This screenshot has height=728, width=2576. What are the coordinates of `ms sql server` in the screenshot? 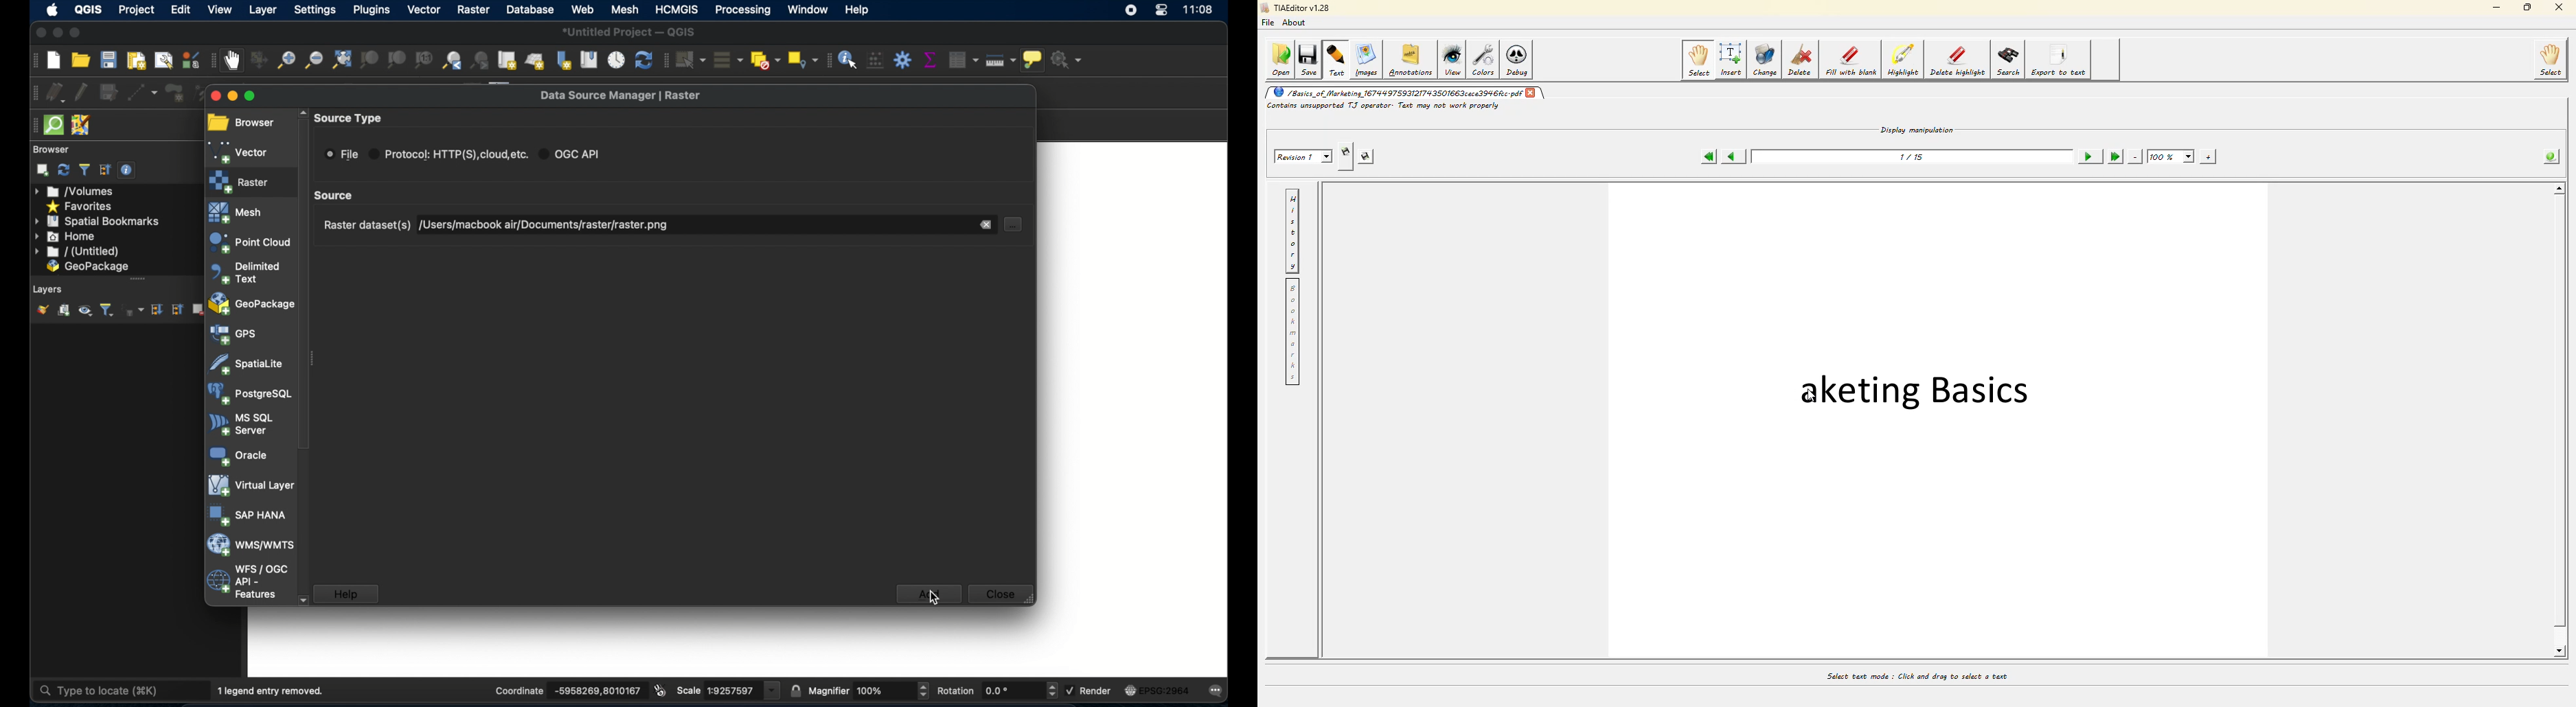 It's located at (245, 424).